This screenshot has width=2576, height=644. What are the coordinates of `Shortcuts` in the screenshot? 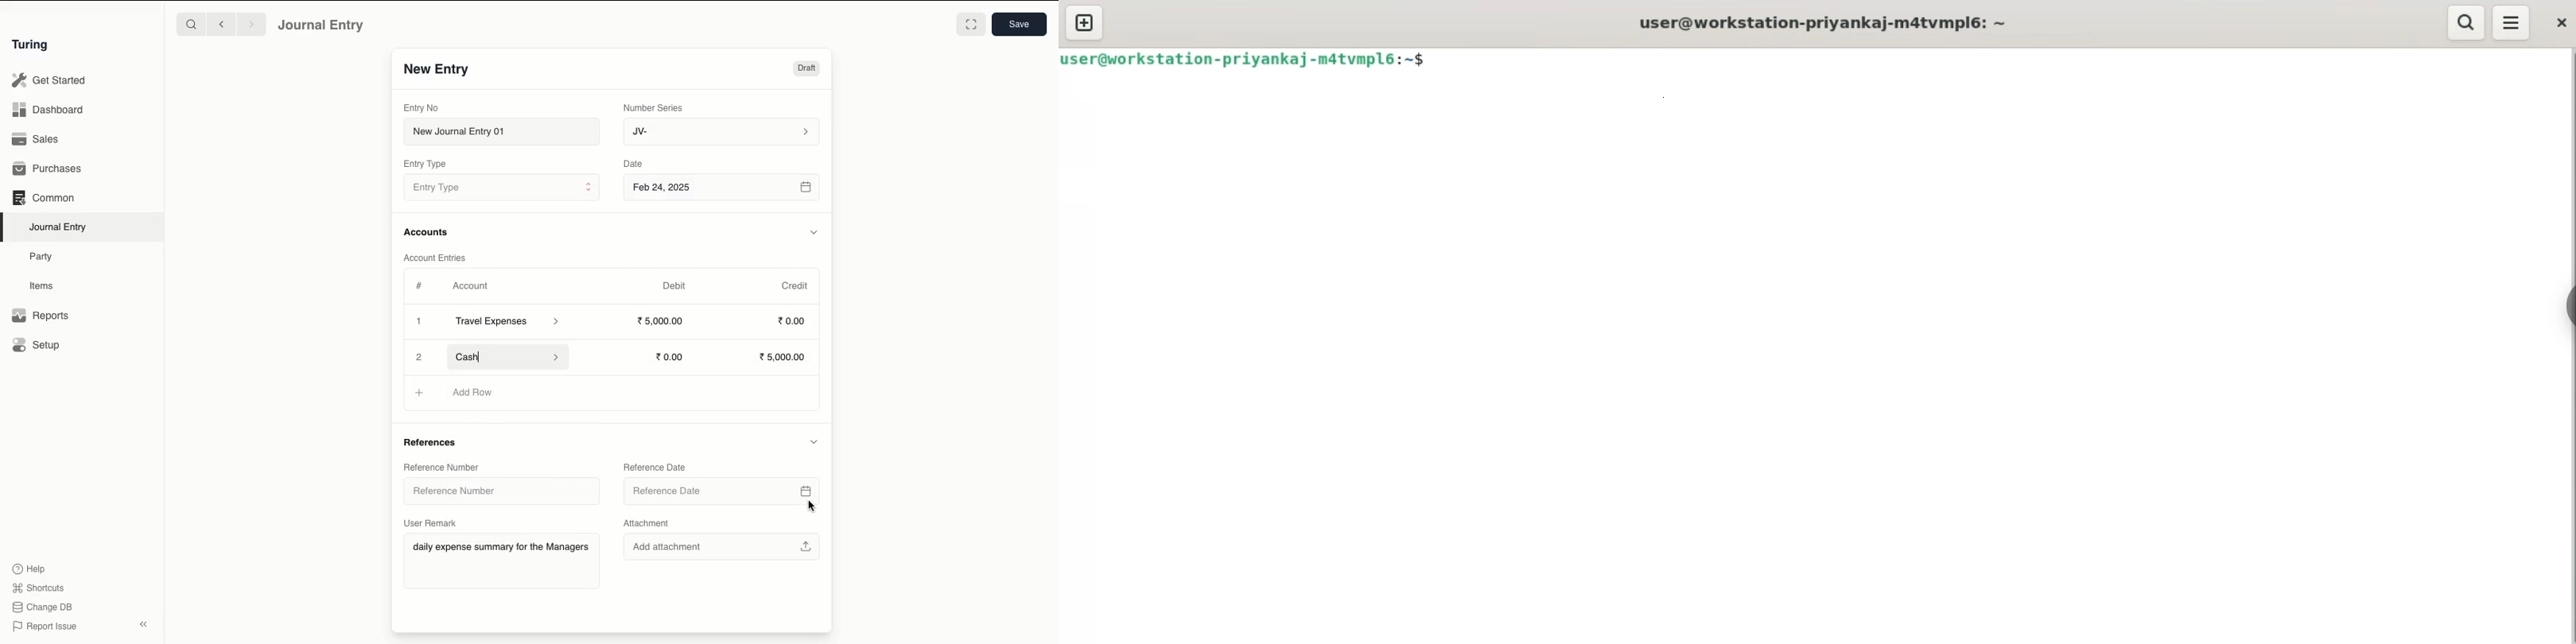 It's located at (40, 588).